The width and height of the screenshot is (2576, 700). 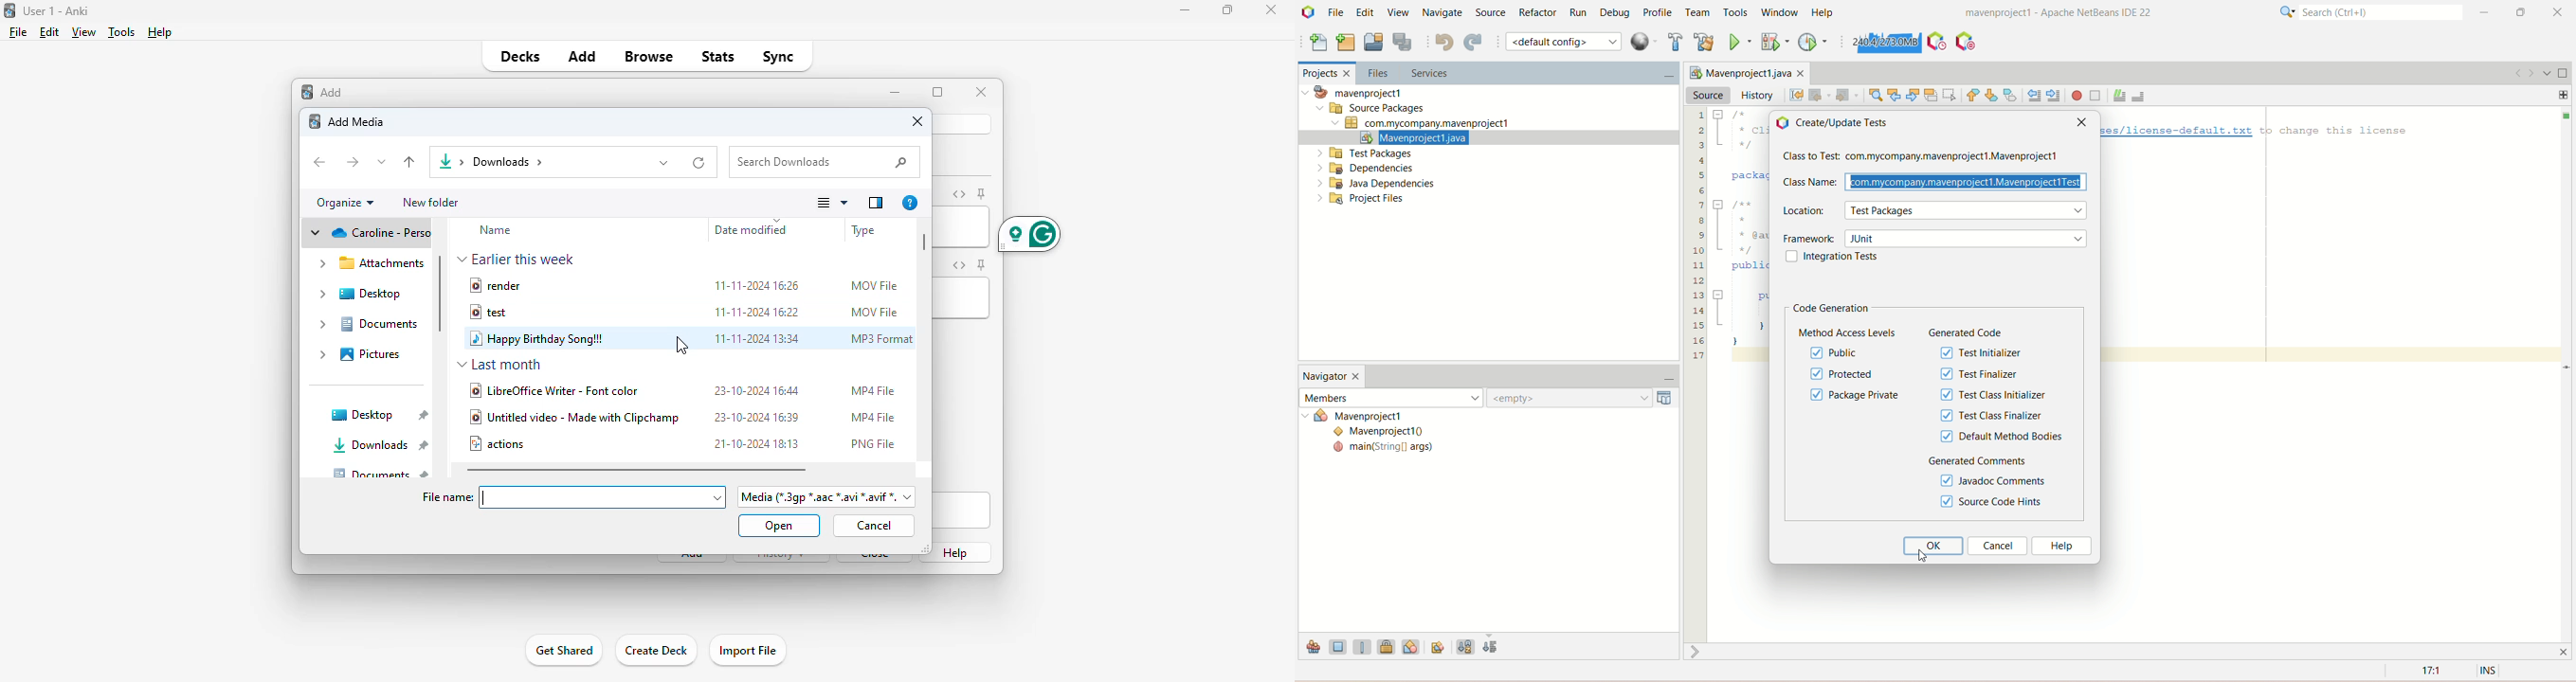 I want to click on 23-10-2024, so click(x=757, y=390).